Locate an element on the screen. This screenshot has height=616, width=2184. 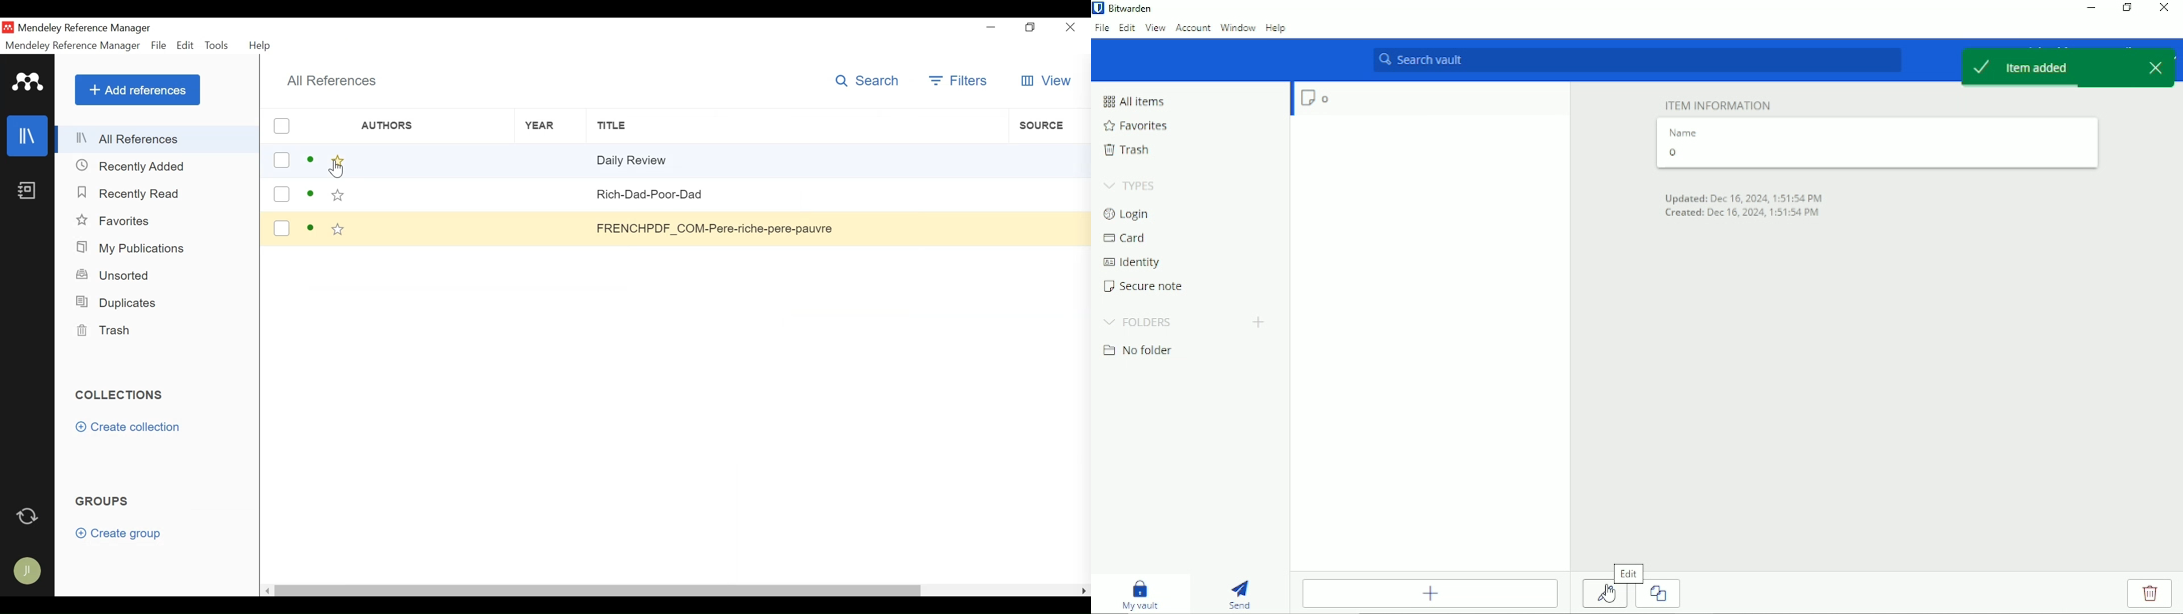
(un)select is located at coordinates (282, 227).